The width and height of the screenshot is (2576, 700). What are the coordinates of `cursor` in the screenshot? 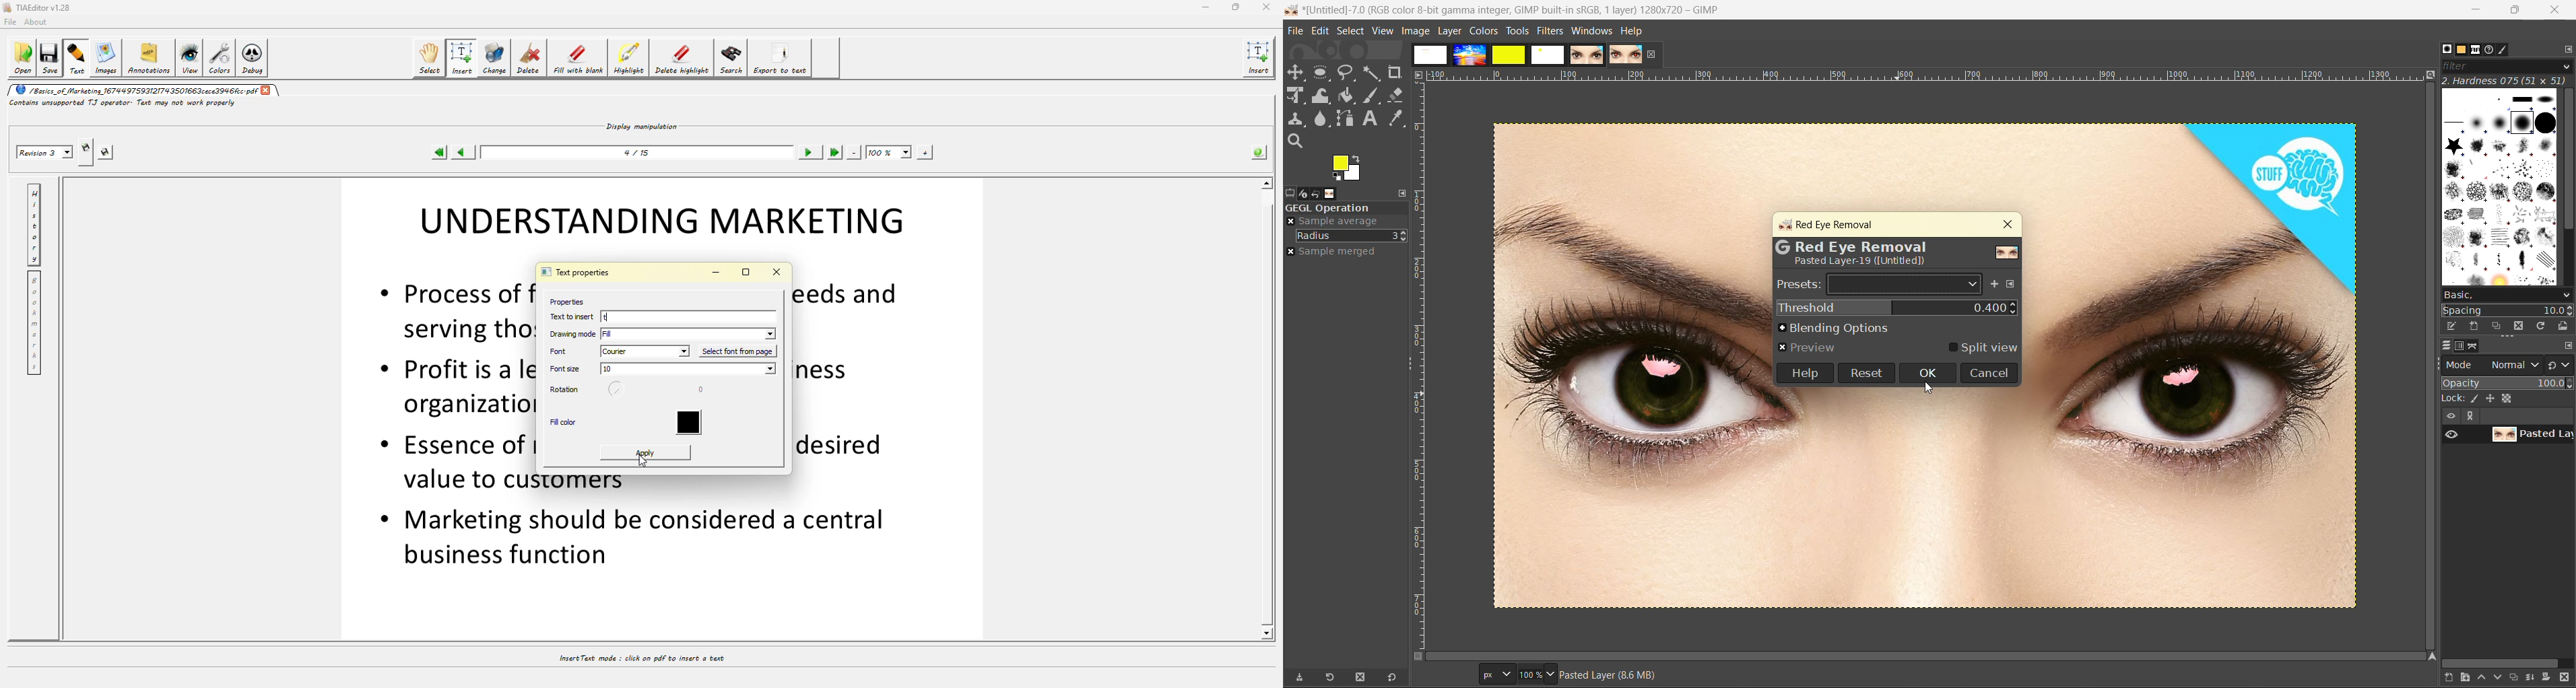 It's located at (1925, 389).